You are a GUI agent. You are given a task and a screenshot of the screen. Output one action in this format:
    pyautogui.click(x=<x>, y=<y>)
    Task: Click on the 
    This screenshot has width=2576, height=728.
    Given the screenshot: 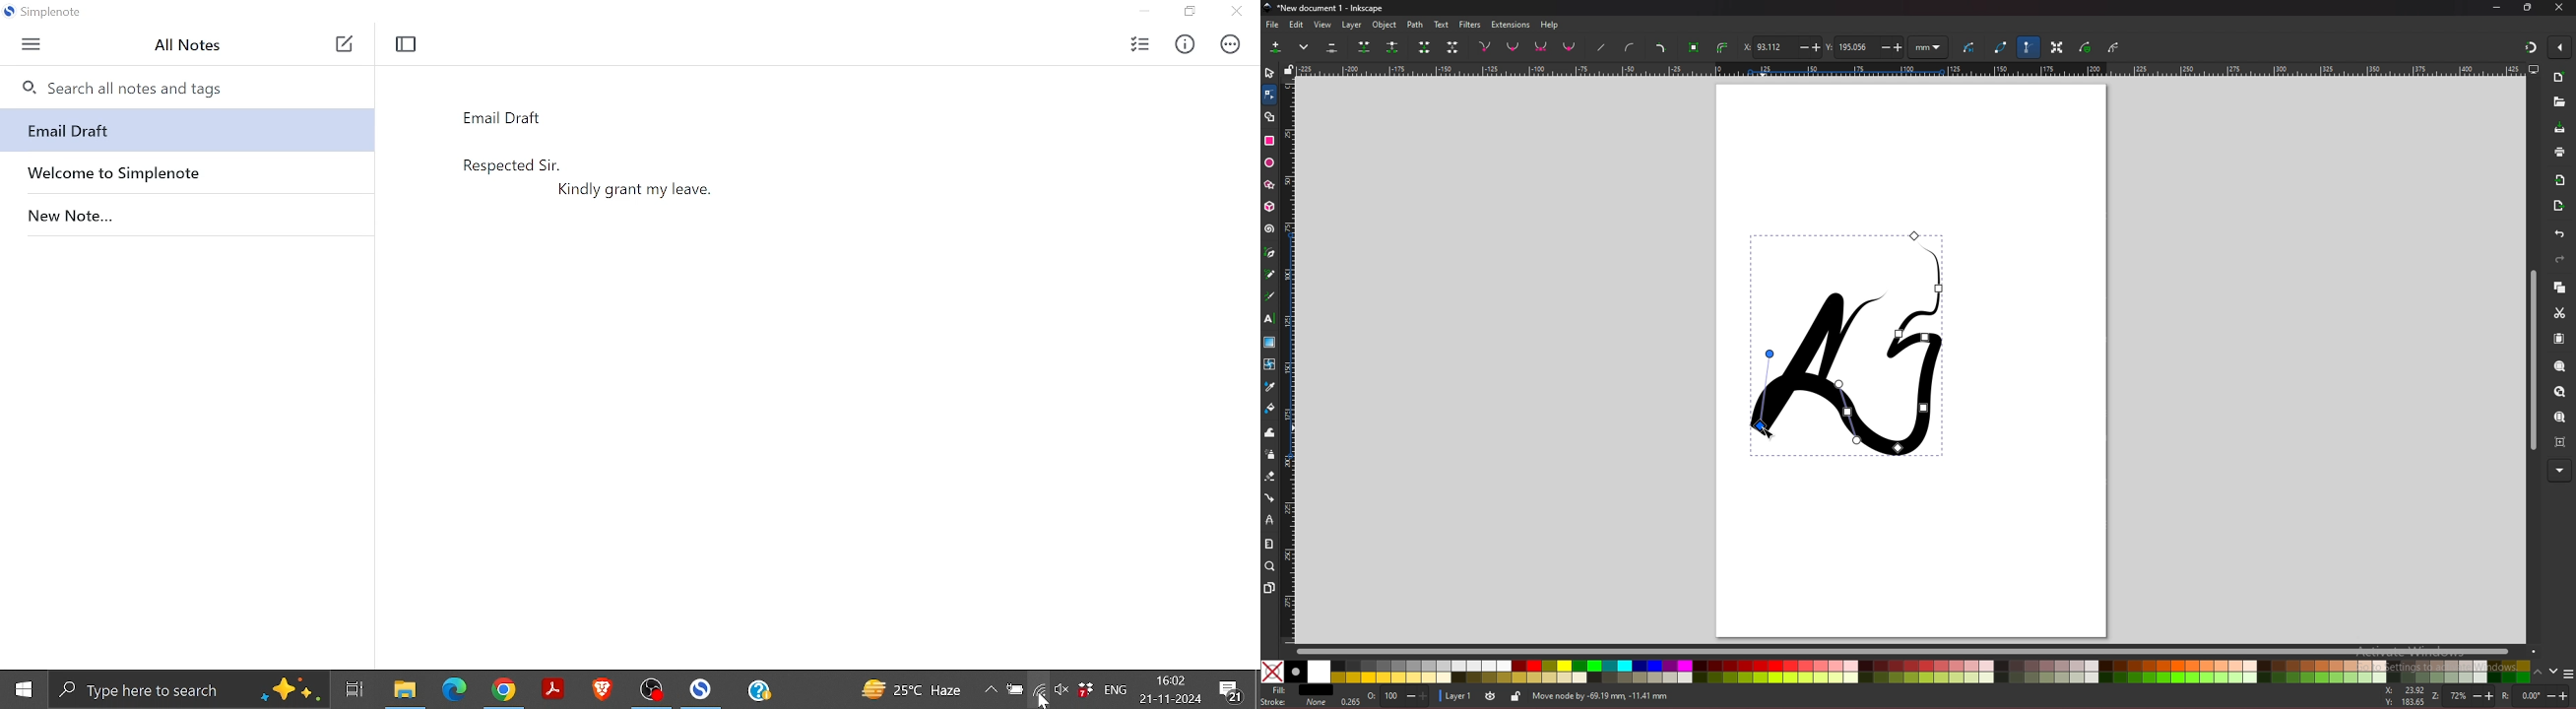 What is the action you would take?
    pyautogui.click(x=2337, y=1587)
    